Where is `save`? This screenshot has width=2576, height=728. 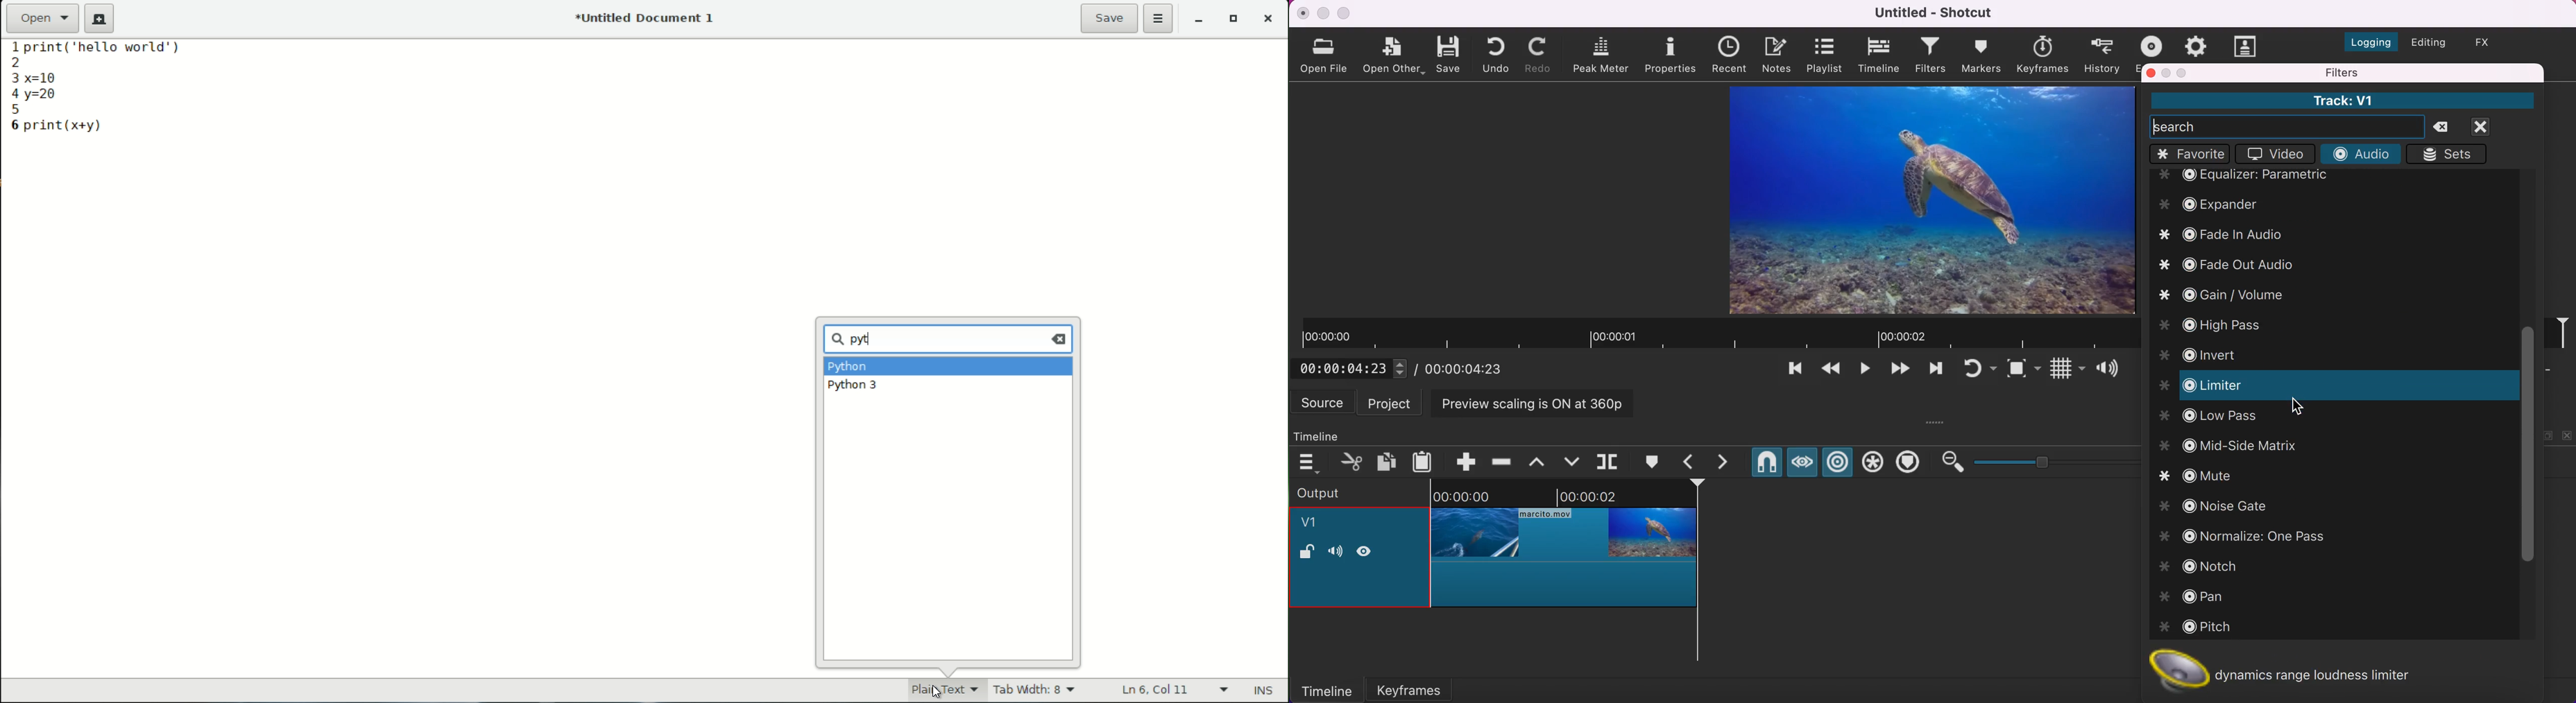 save is located at coordinates (1110, 18).